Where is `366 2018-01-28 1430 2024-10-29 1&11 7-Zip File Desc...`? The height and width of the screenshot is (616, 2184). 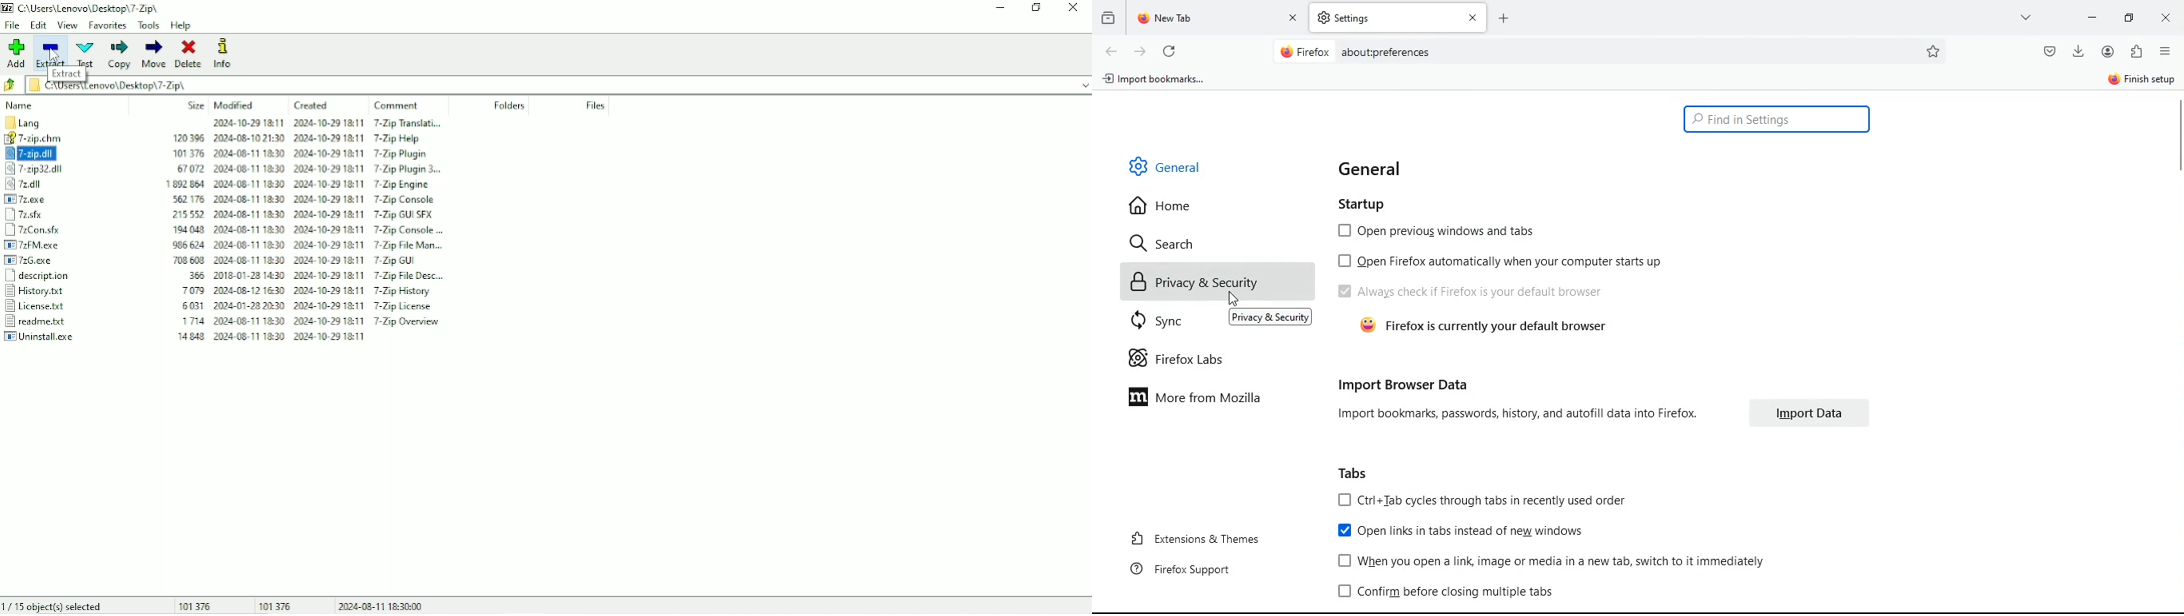 366 2018-01-28 1430 2024-10-29 1&11 7-Zip File Desc... is located at coordinates (308, 276).